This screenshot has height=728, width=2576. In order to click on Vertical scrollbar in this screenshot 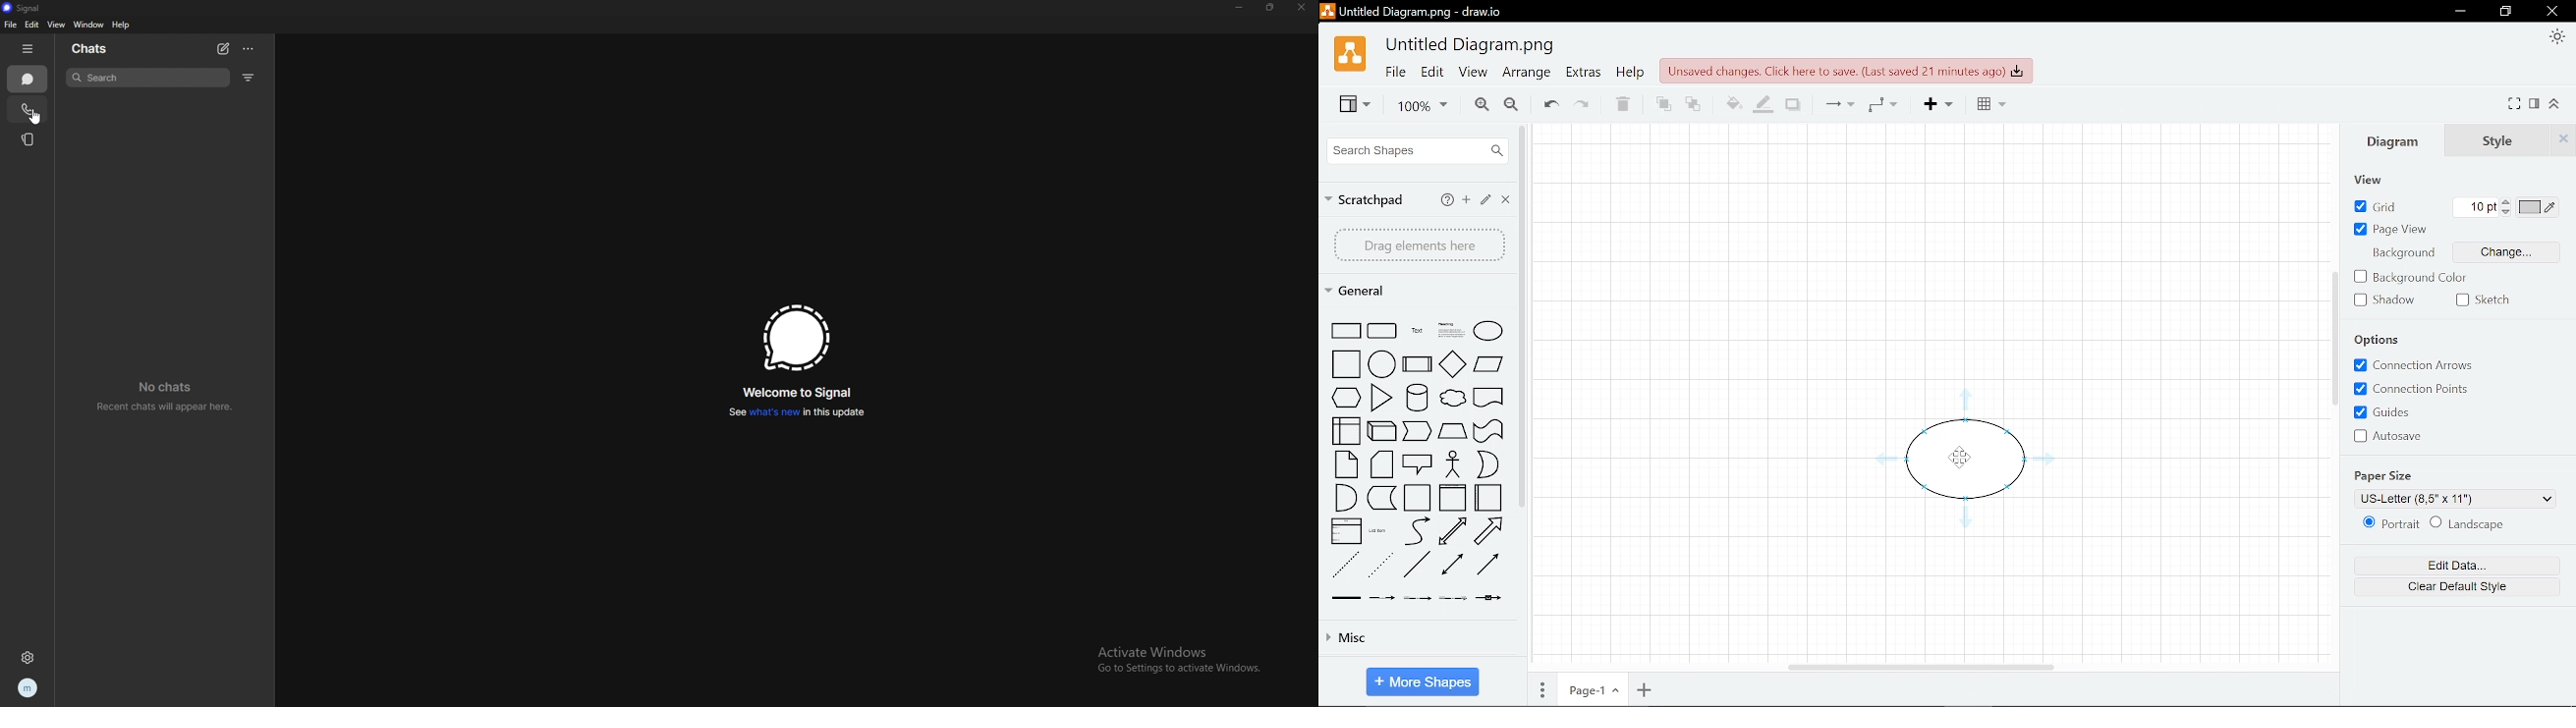, I will do `click(2332, 340)`.